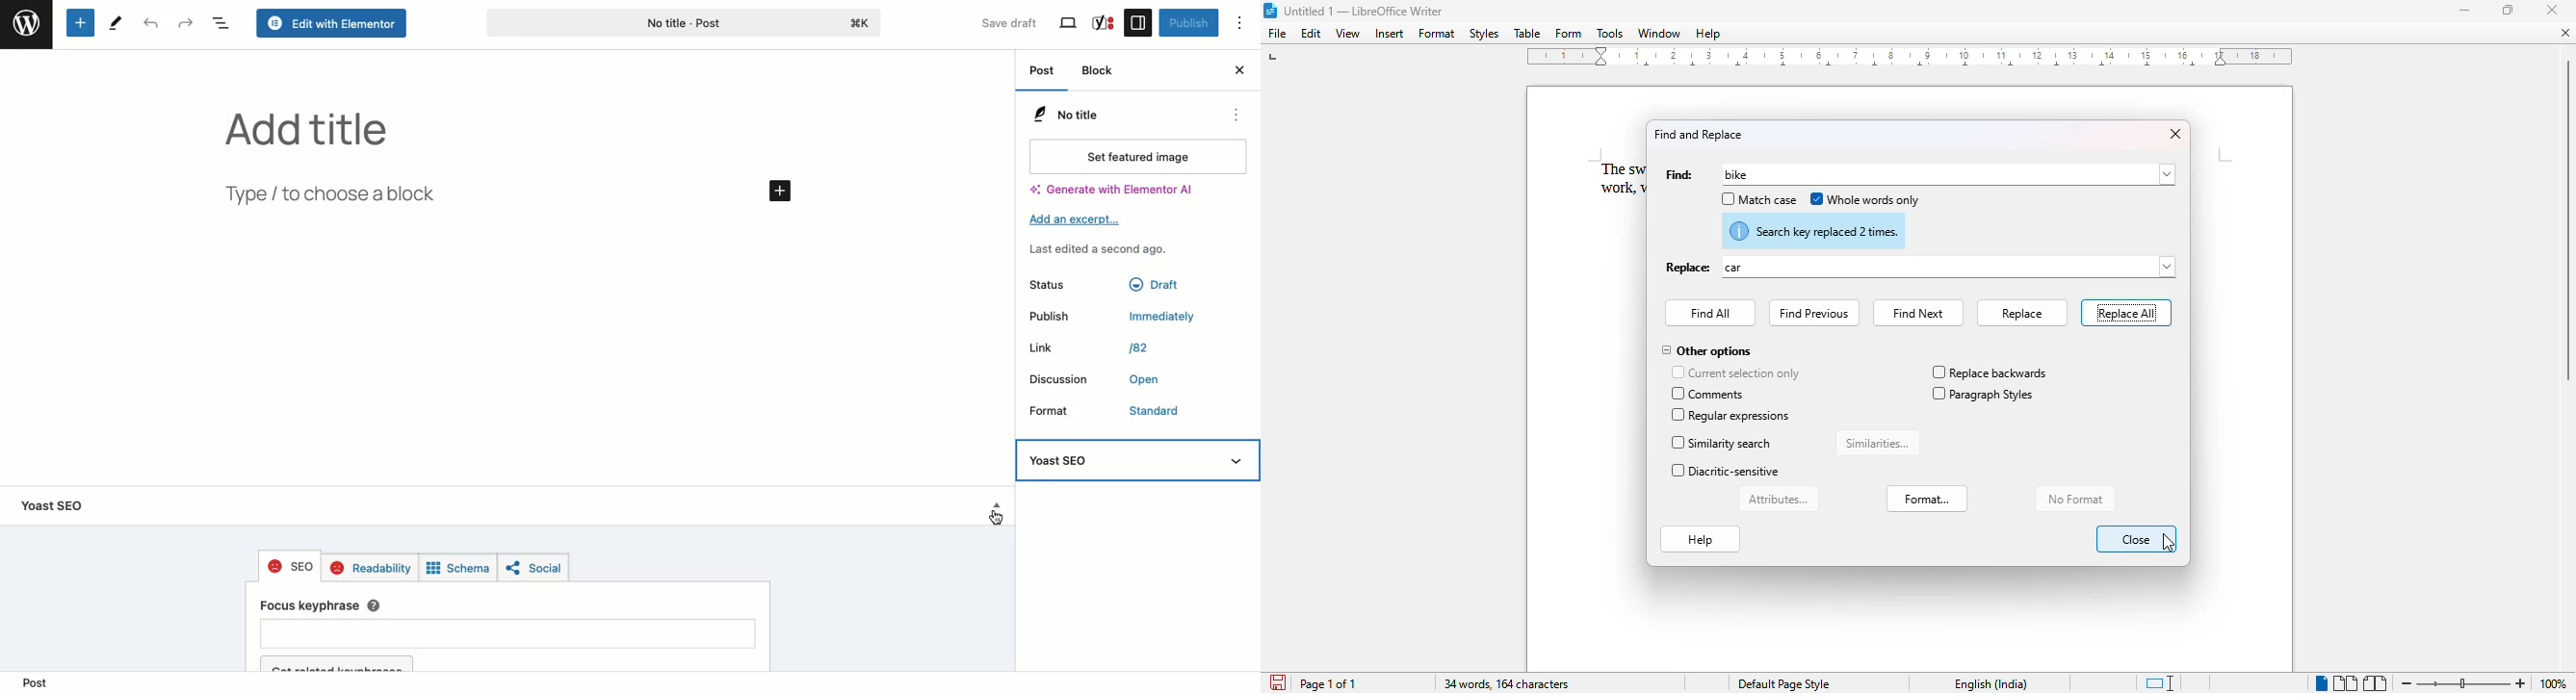 Image resolution: width=2576 pixels, height=700 pixels. What do you see at coordinates (79, 24) in the screenshot?
I see `Add new block` at bounding box center [79, 24].